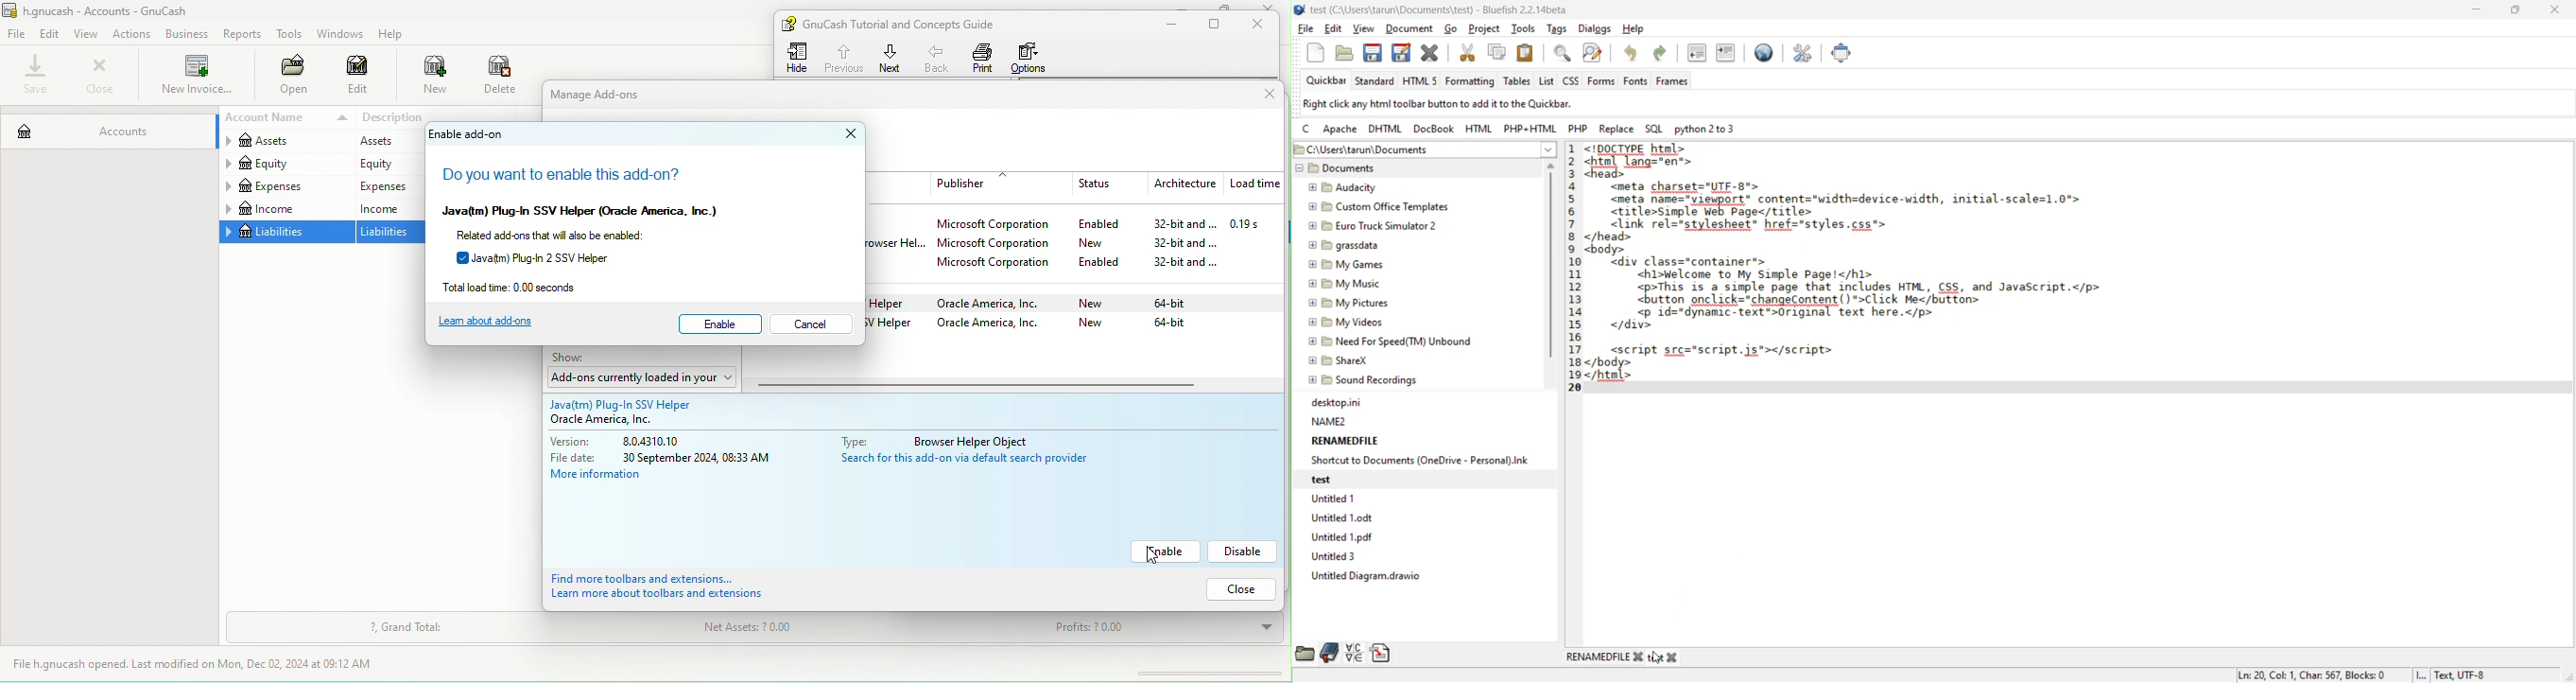 The image size is (2576, 700). What do you see at coordinates (842, 56) in the screenshot?
I see `previous` at bounding box center [842, 56].